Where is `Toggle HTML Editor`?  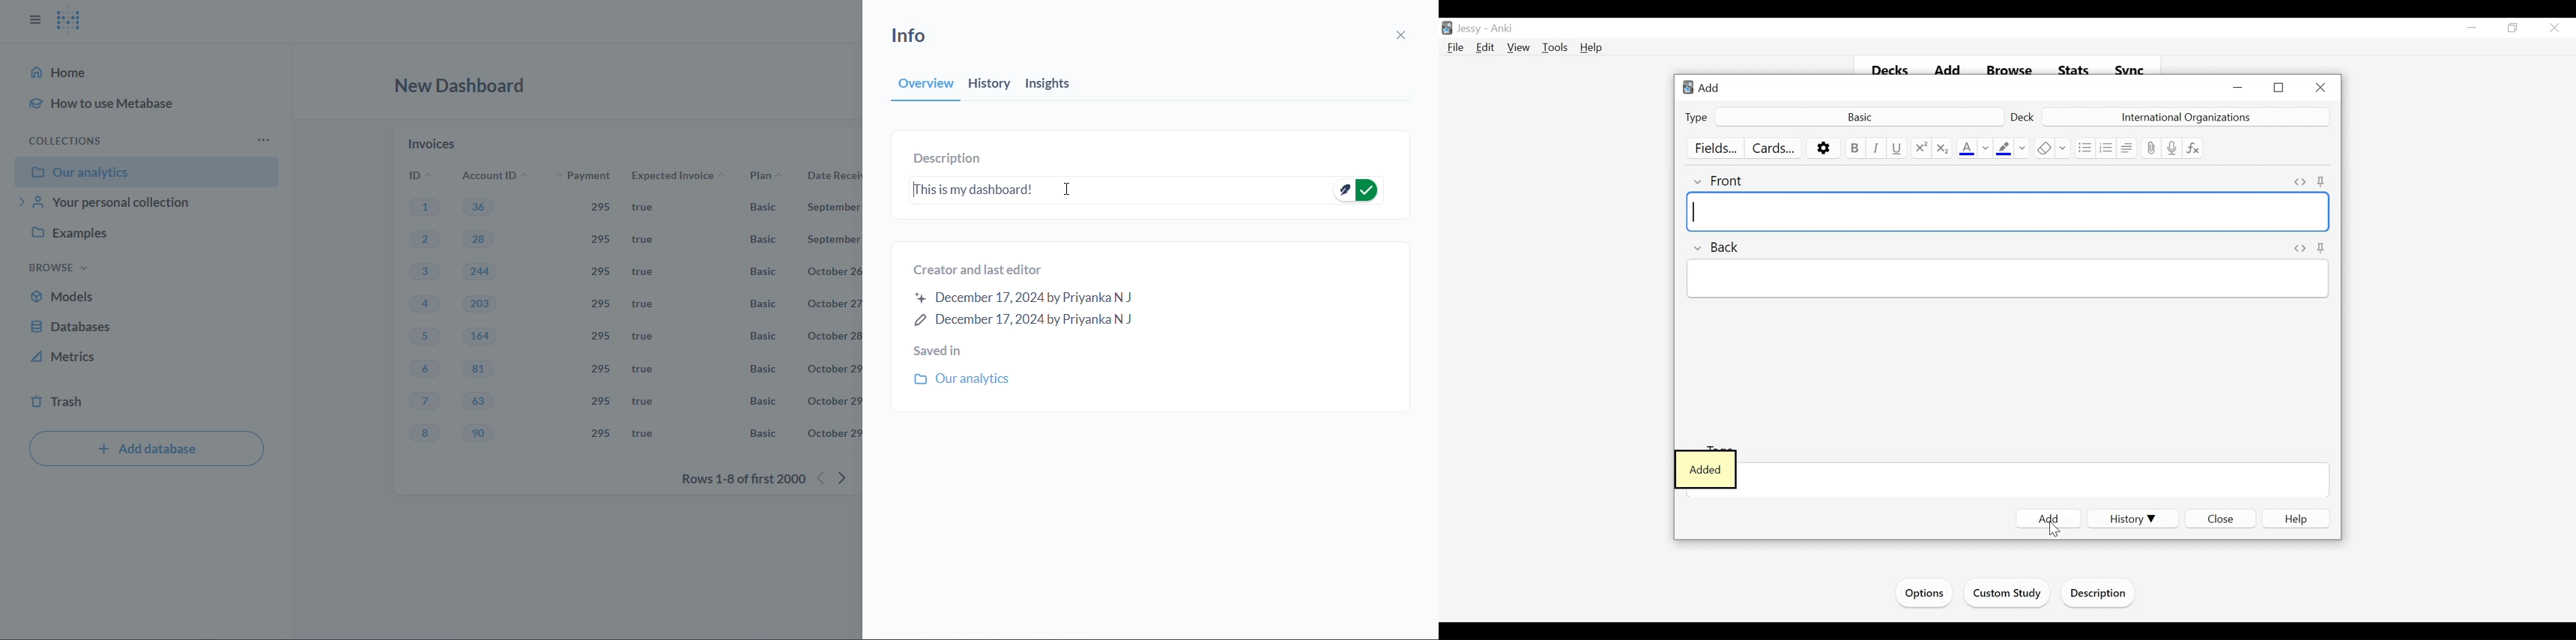 Toggle HTML Editor is located at coordinates (2299, 247).